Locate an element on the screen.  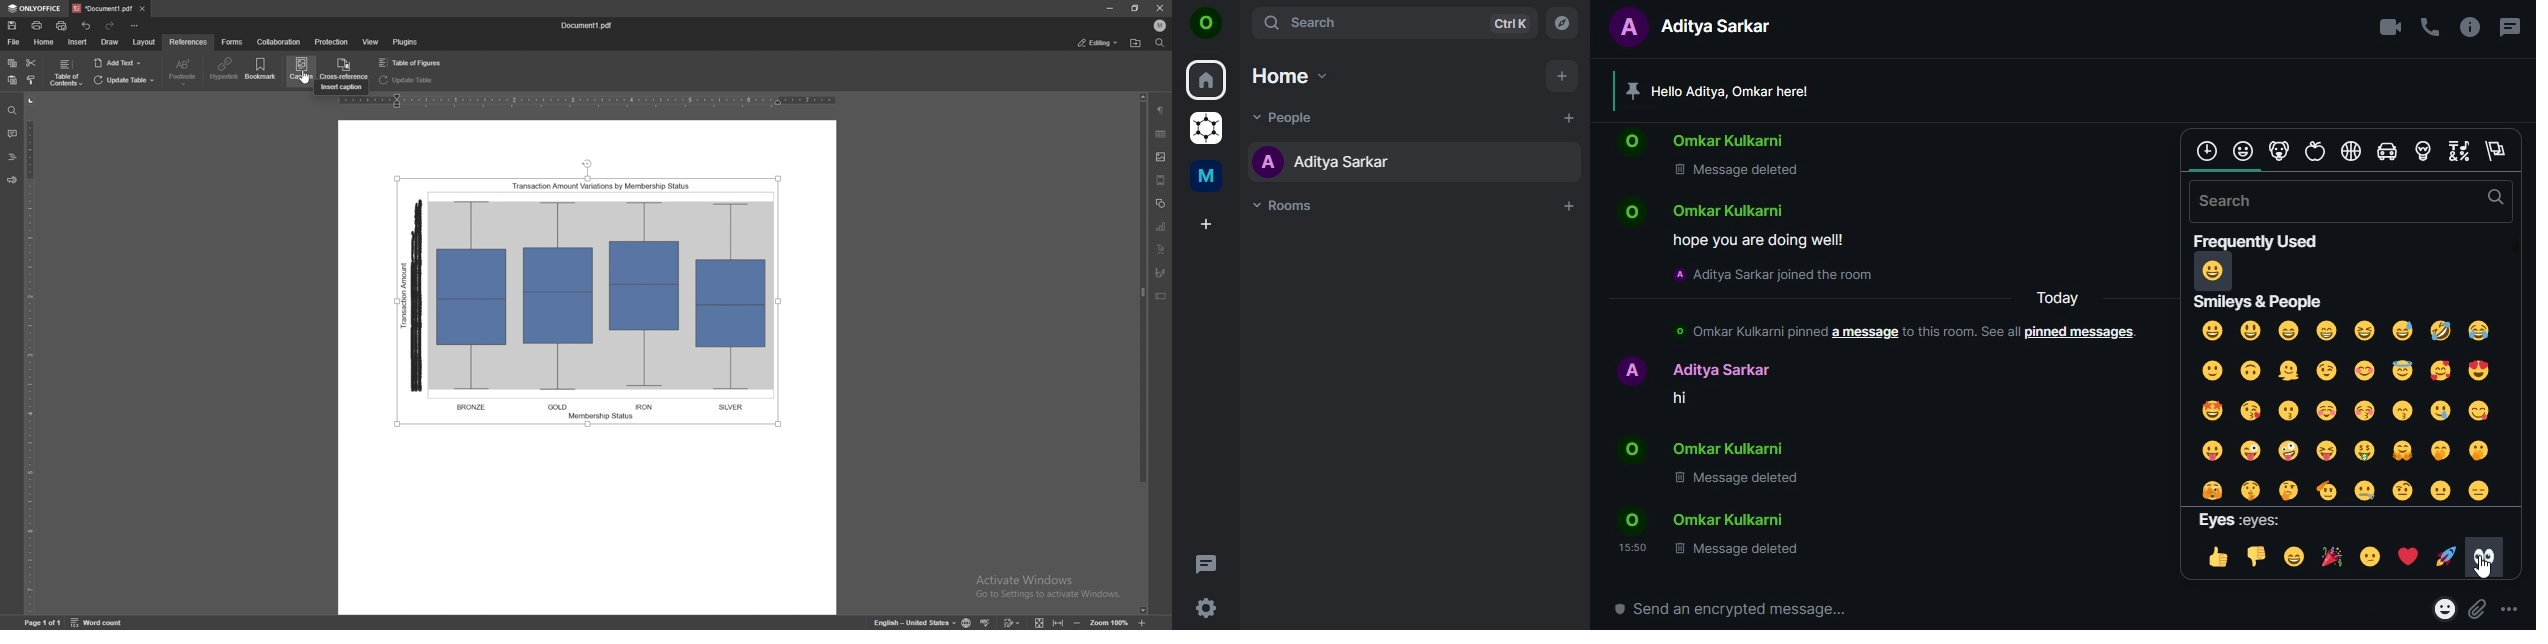
rooms is located at coordinates (1288, 207).